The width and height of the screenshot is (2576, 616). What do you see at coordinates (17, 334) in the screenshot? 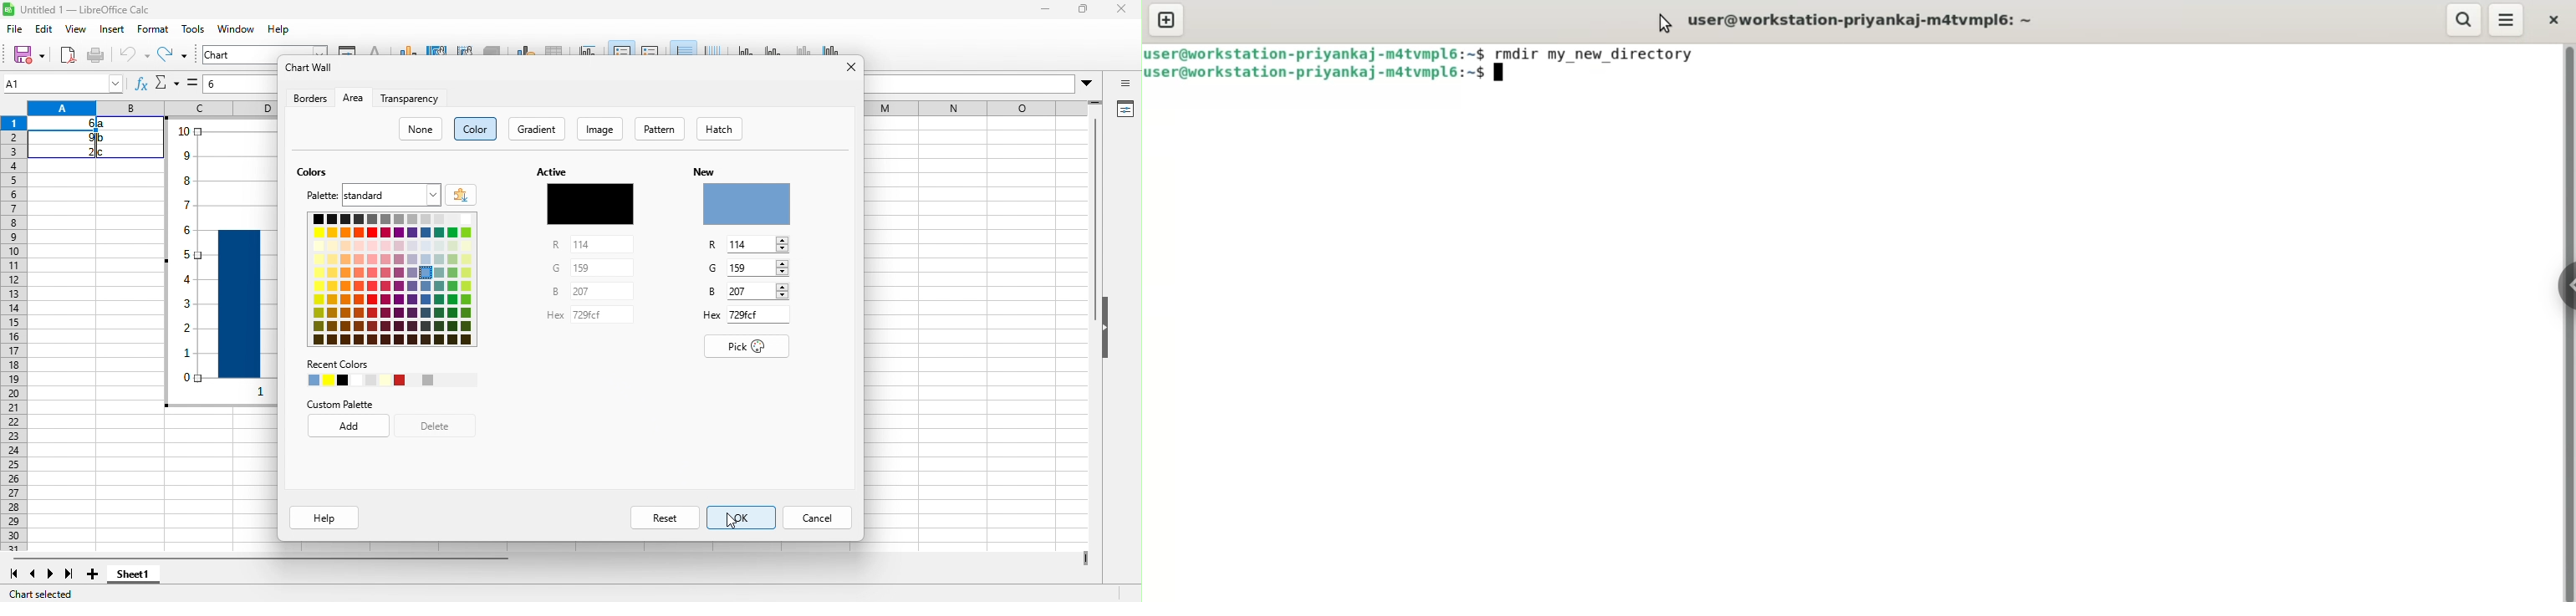
I see `row headings` at bounding box center [17, 334].